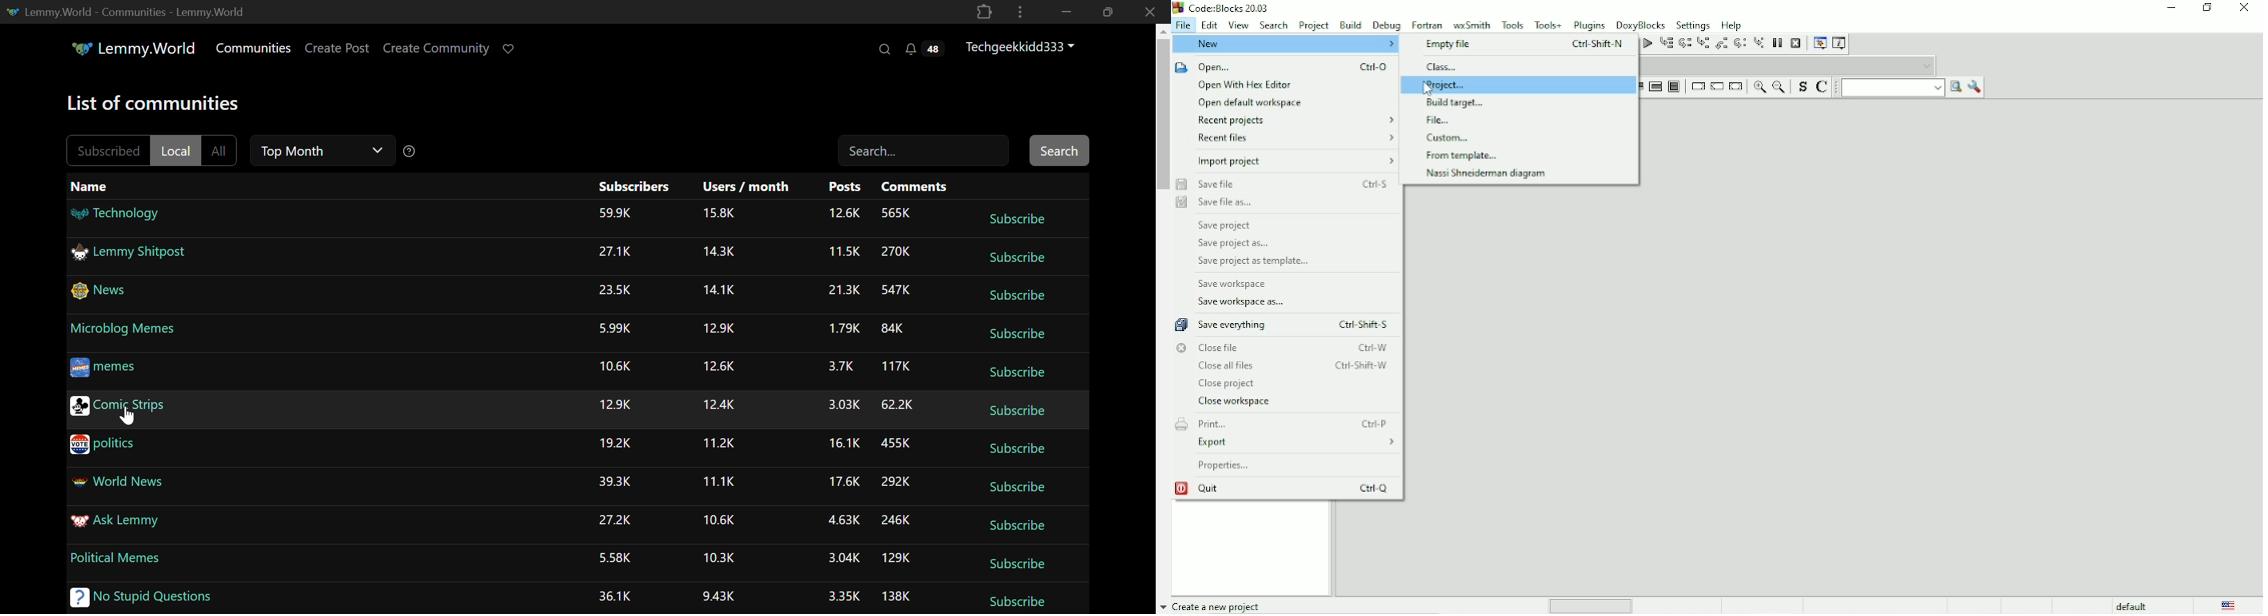 Image resolution: width=2268 pixels, height=616 pixels. What do you see at coordinates (1221, 8) in the screenshot?
I see `Title` at bounding box center [1221, 8].